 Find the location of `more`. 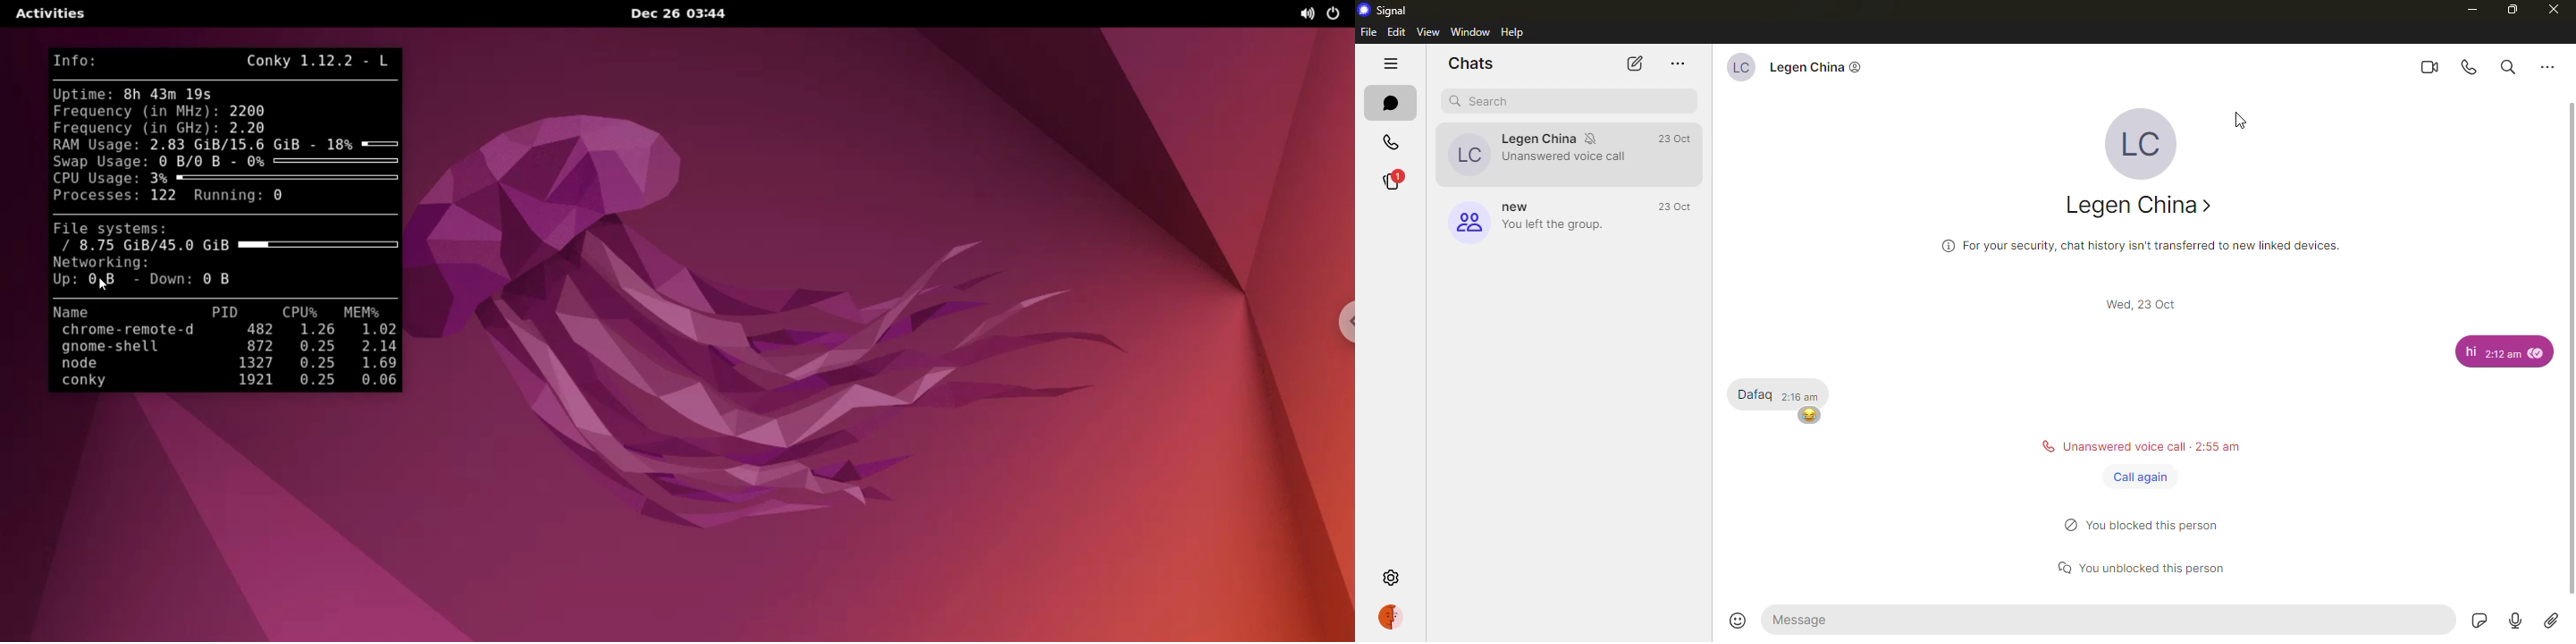

more is located at coordinates (1678, 62).